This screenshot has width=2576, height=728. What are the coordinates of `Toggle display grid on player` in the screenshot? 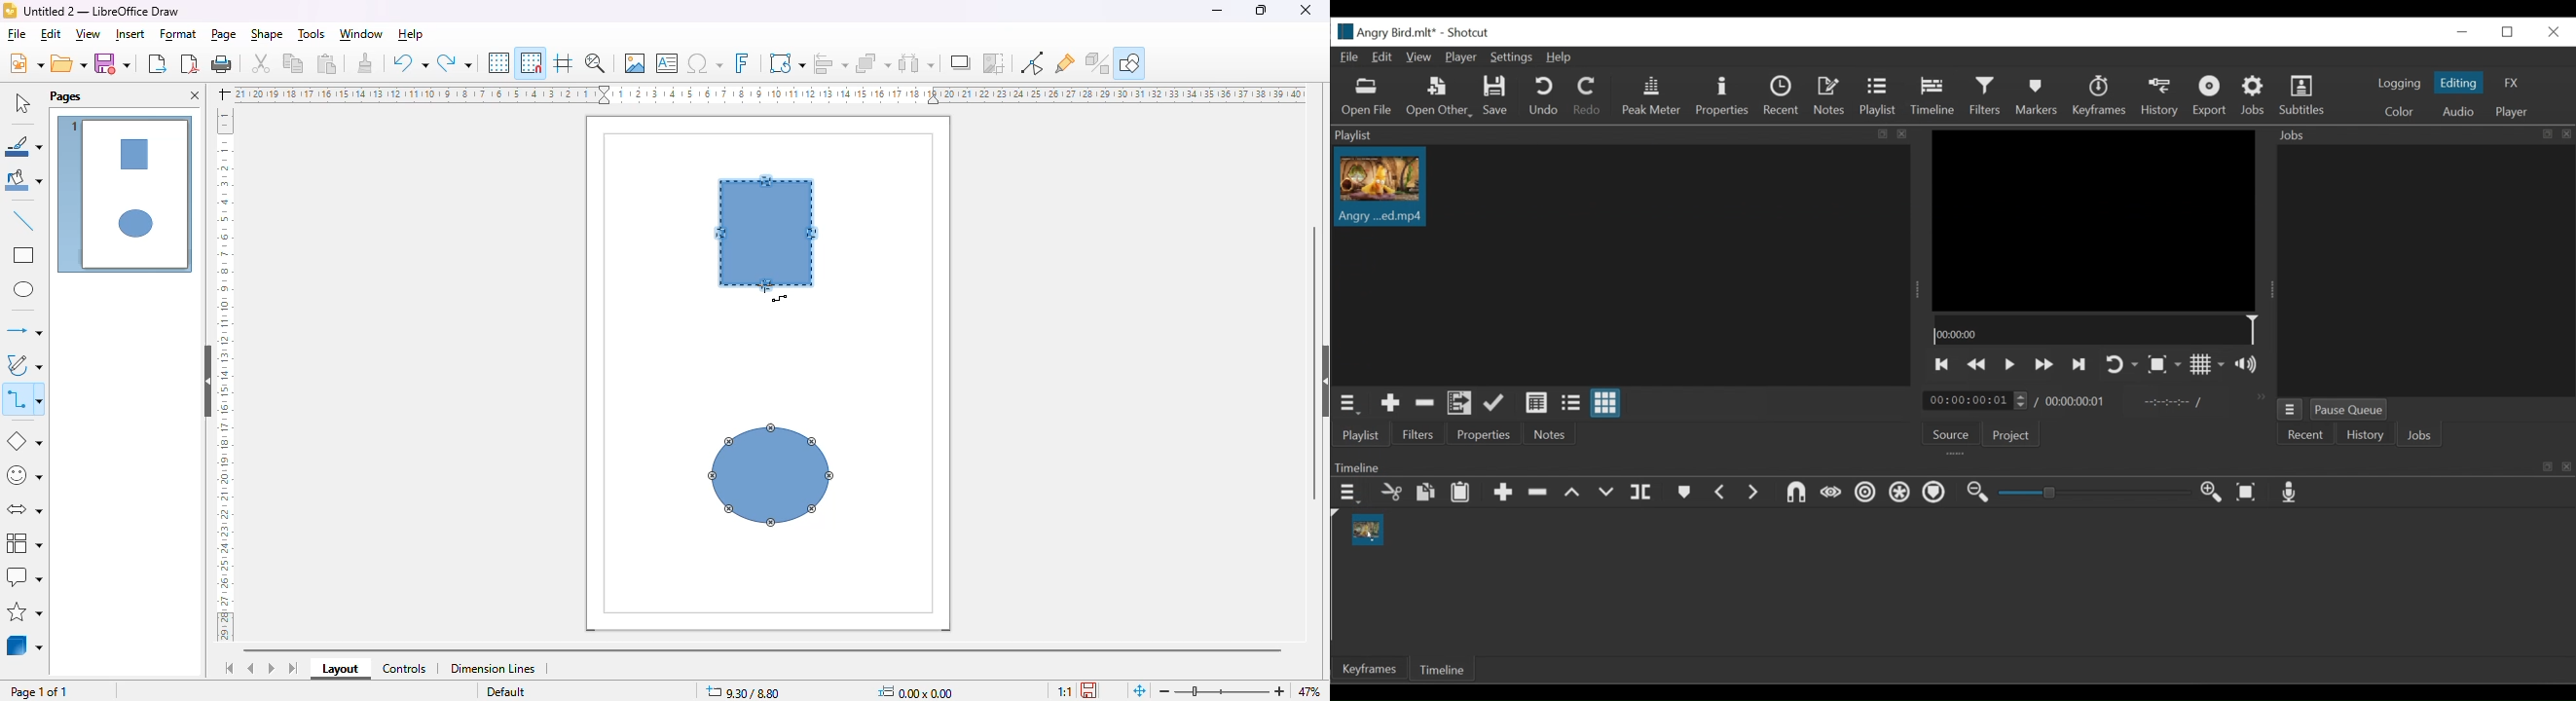 It's located at (2208, 365).